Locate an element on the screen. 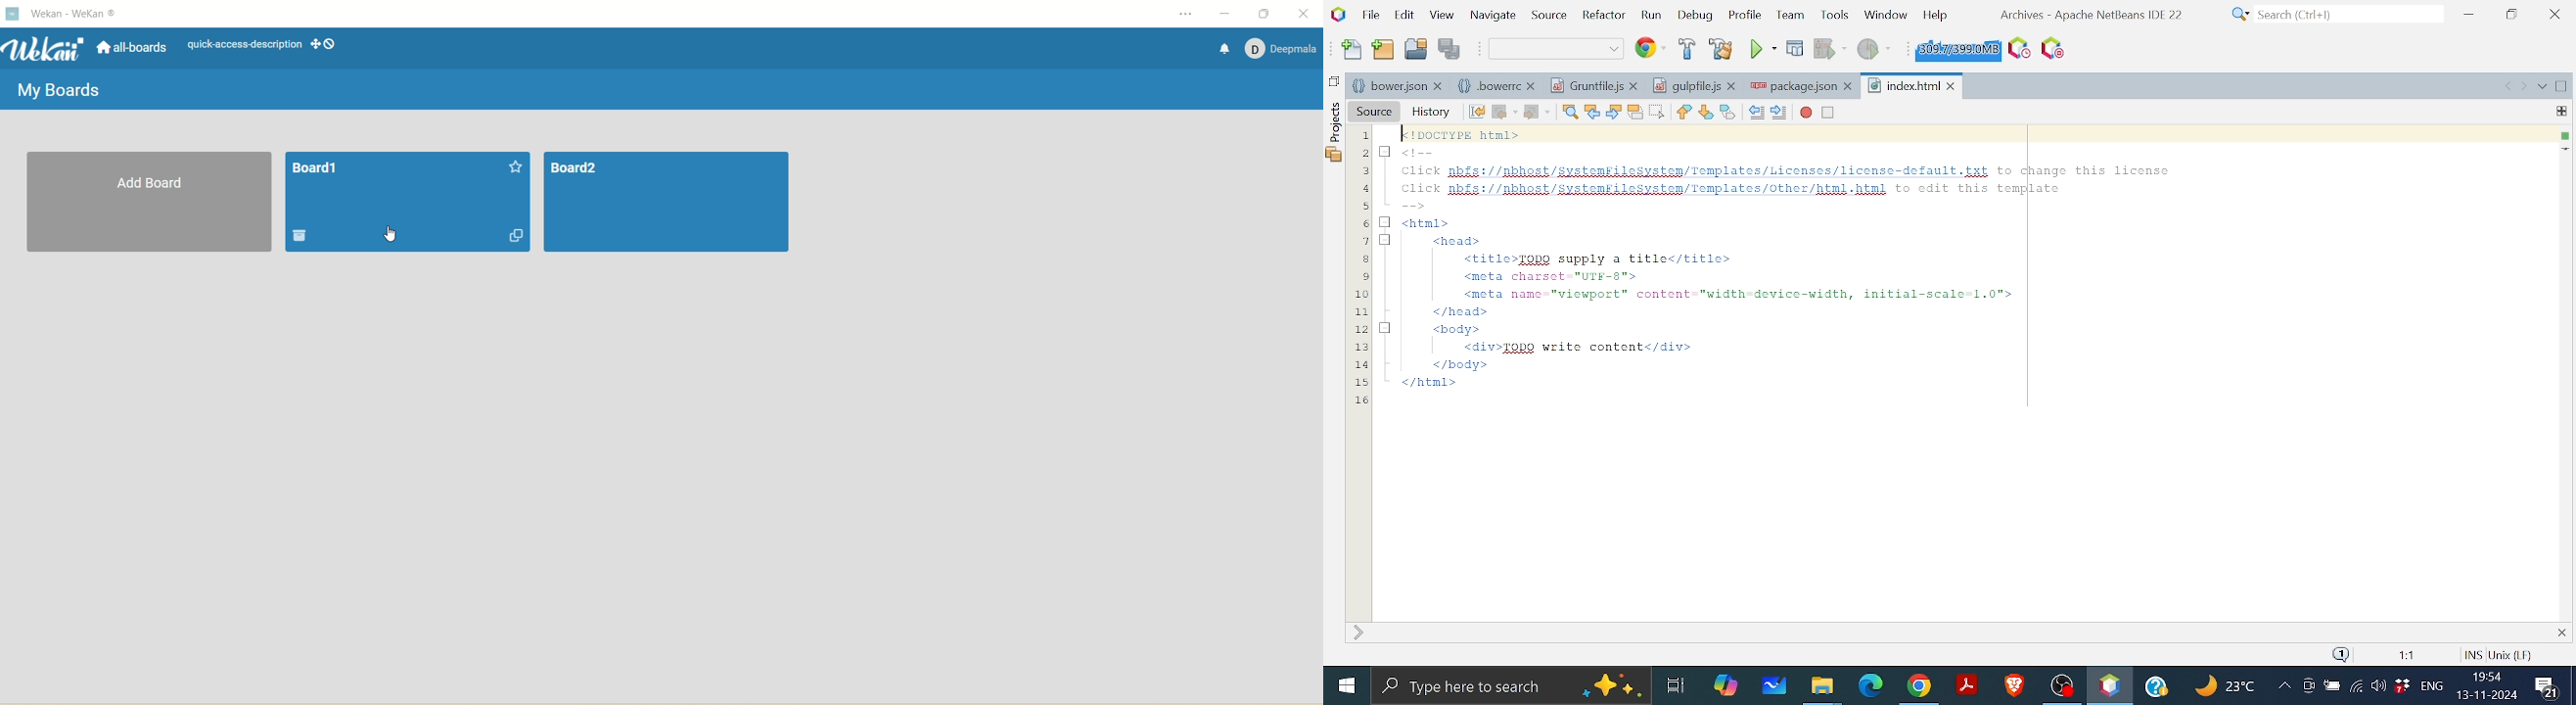 Image resolution: width=2576 pixels, height=728 pixels. software information is located at coordinates (2091, 14).